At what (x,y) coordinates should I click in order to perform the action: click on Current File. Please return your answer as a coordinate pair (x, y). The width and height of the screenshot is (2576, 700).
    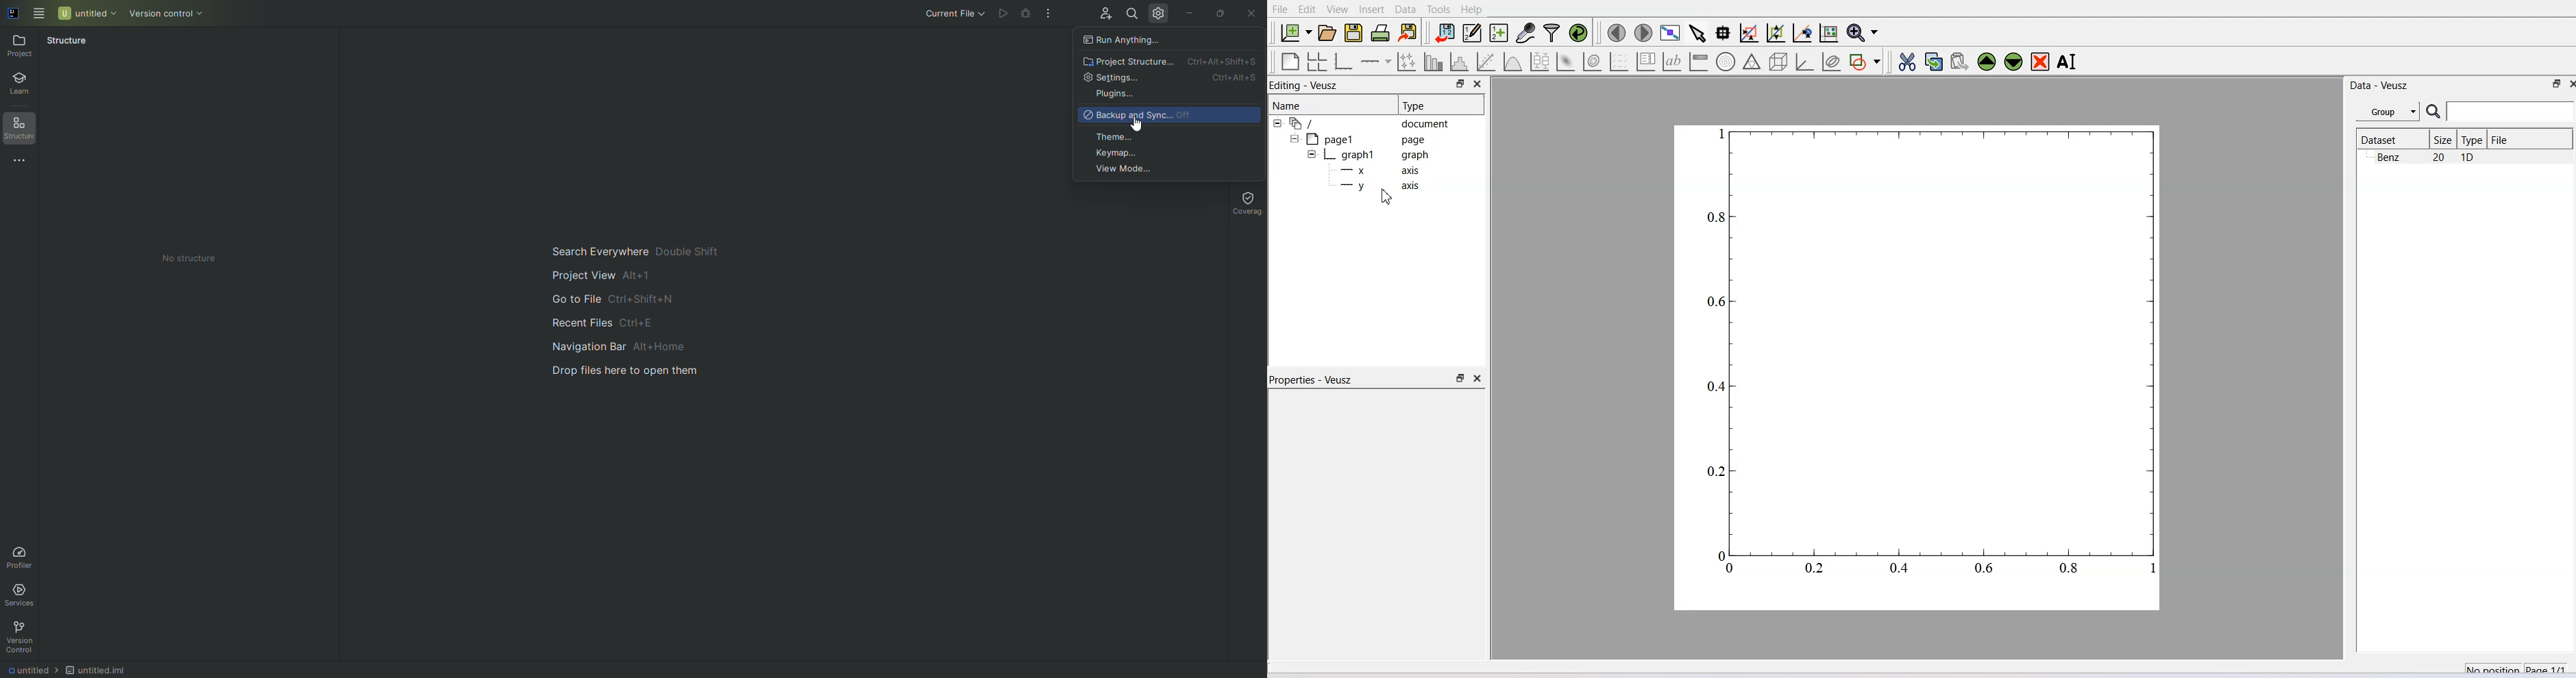
    Looking at the image, I should click on (943, 15).